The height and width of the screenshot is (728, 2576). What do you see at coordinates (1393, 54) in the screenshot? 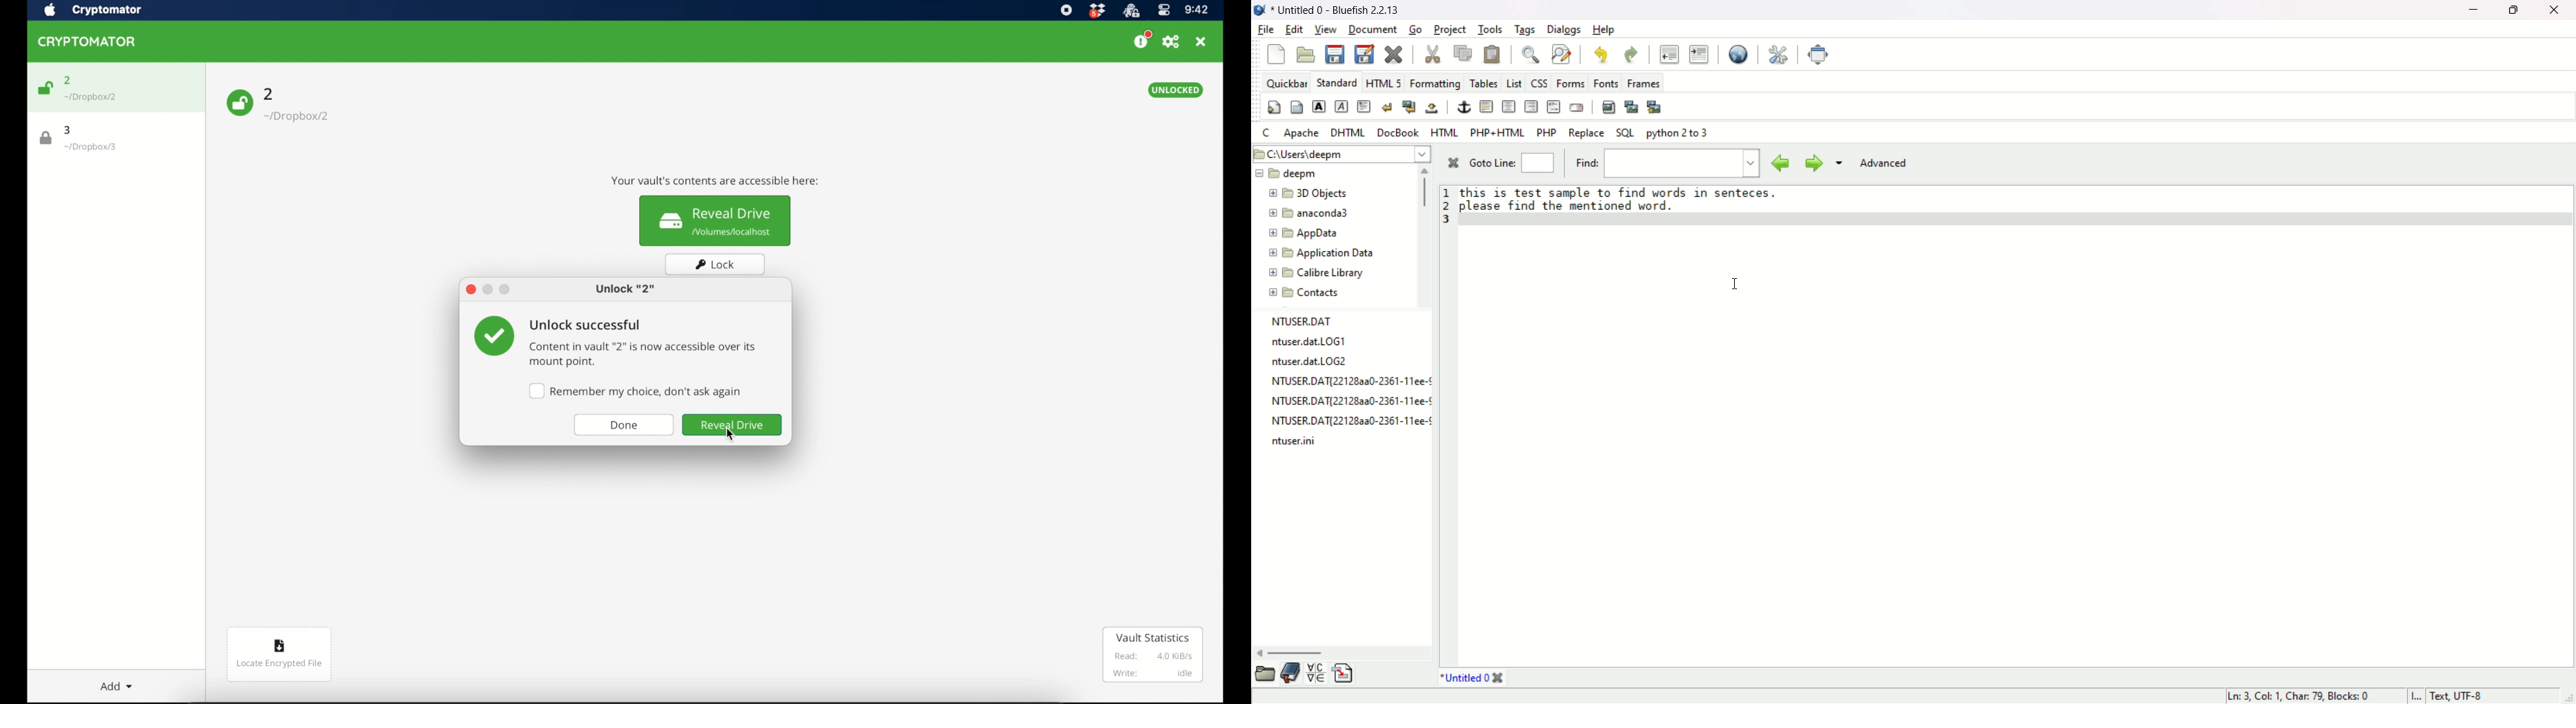
I see `close current file` at bounding box center [1393, 54].